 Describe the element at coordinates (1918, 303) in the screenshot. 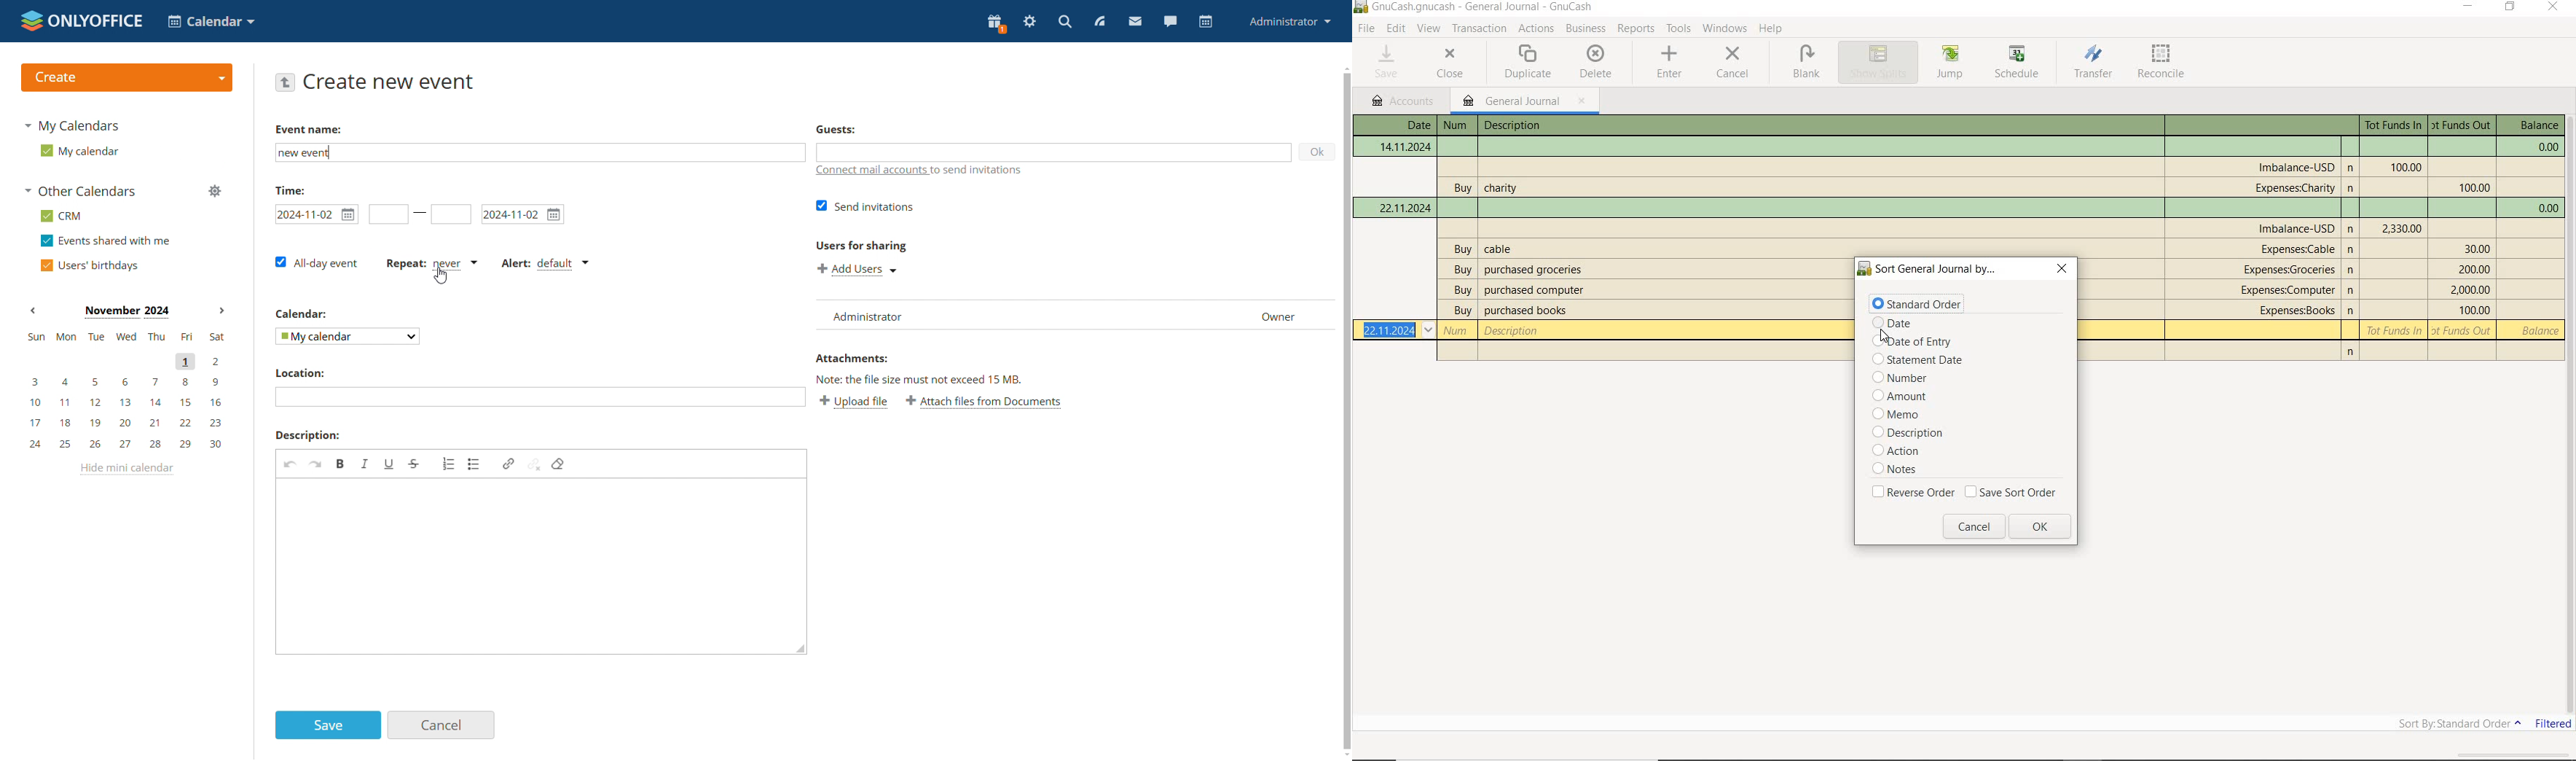

I see `standard order` at that location.